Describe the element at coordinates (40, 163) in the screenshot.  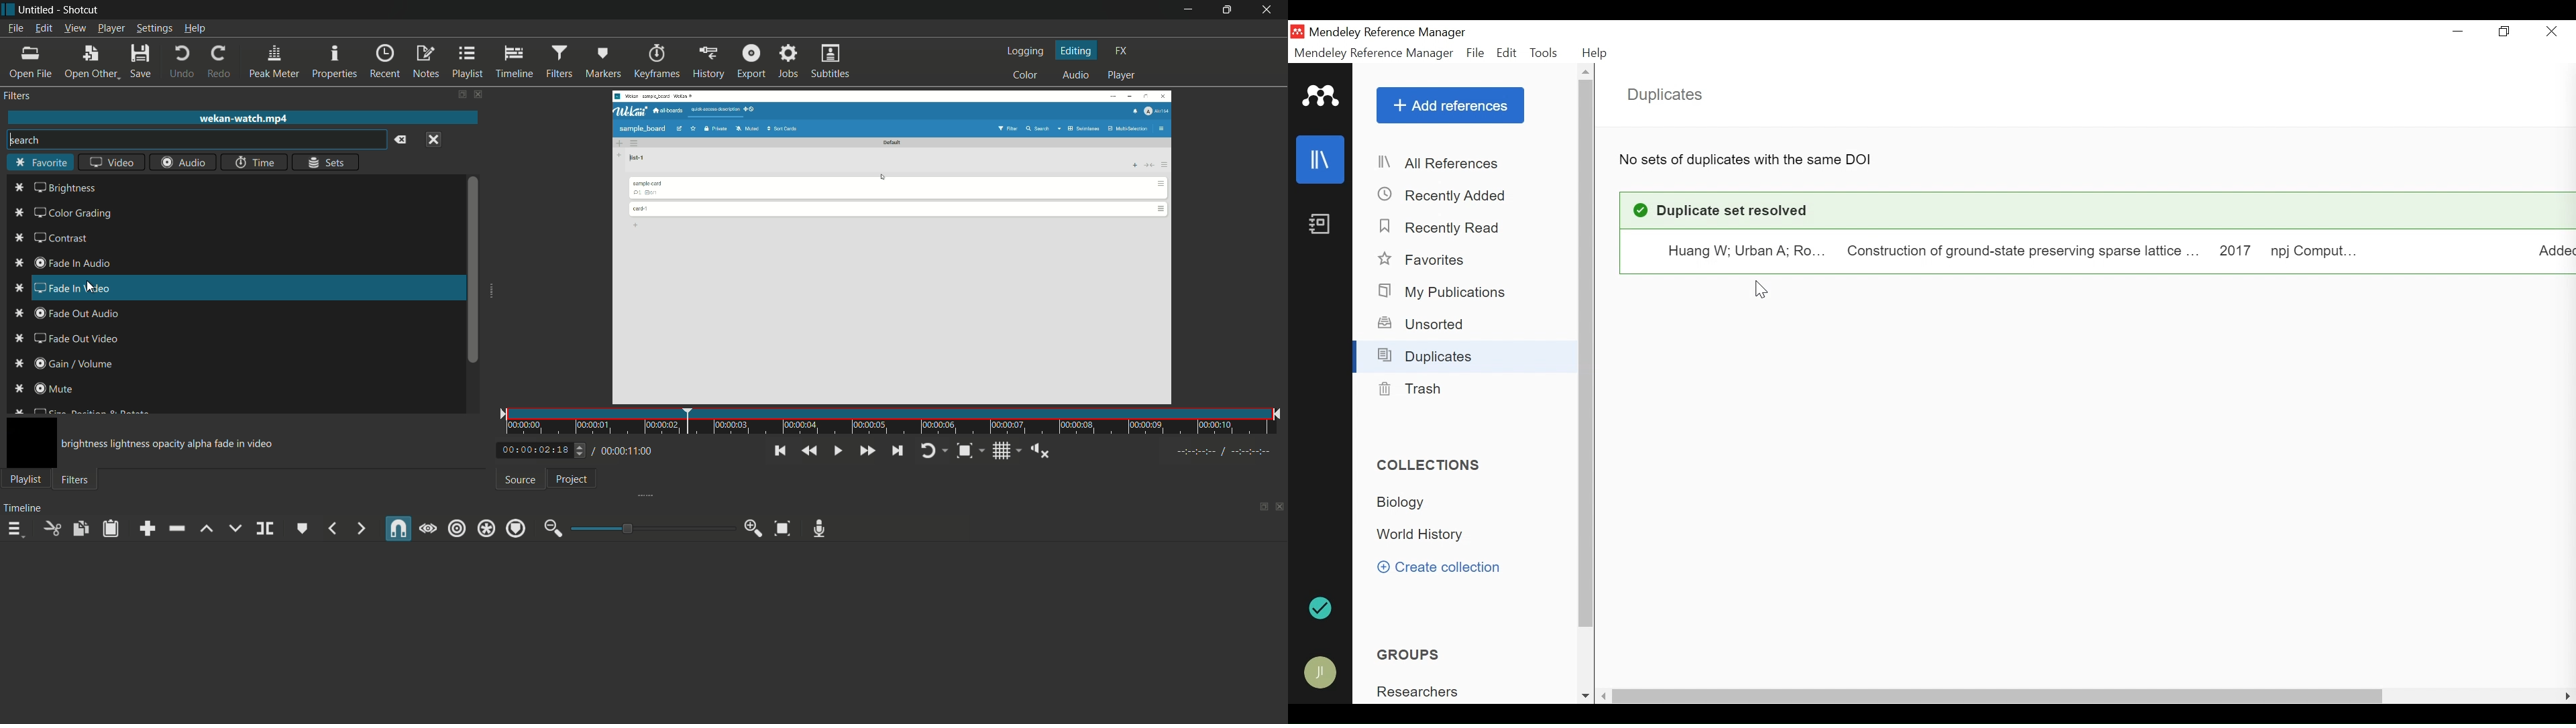
I see `favorite` at that location.